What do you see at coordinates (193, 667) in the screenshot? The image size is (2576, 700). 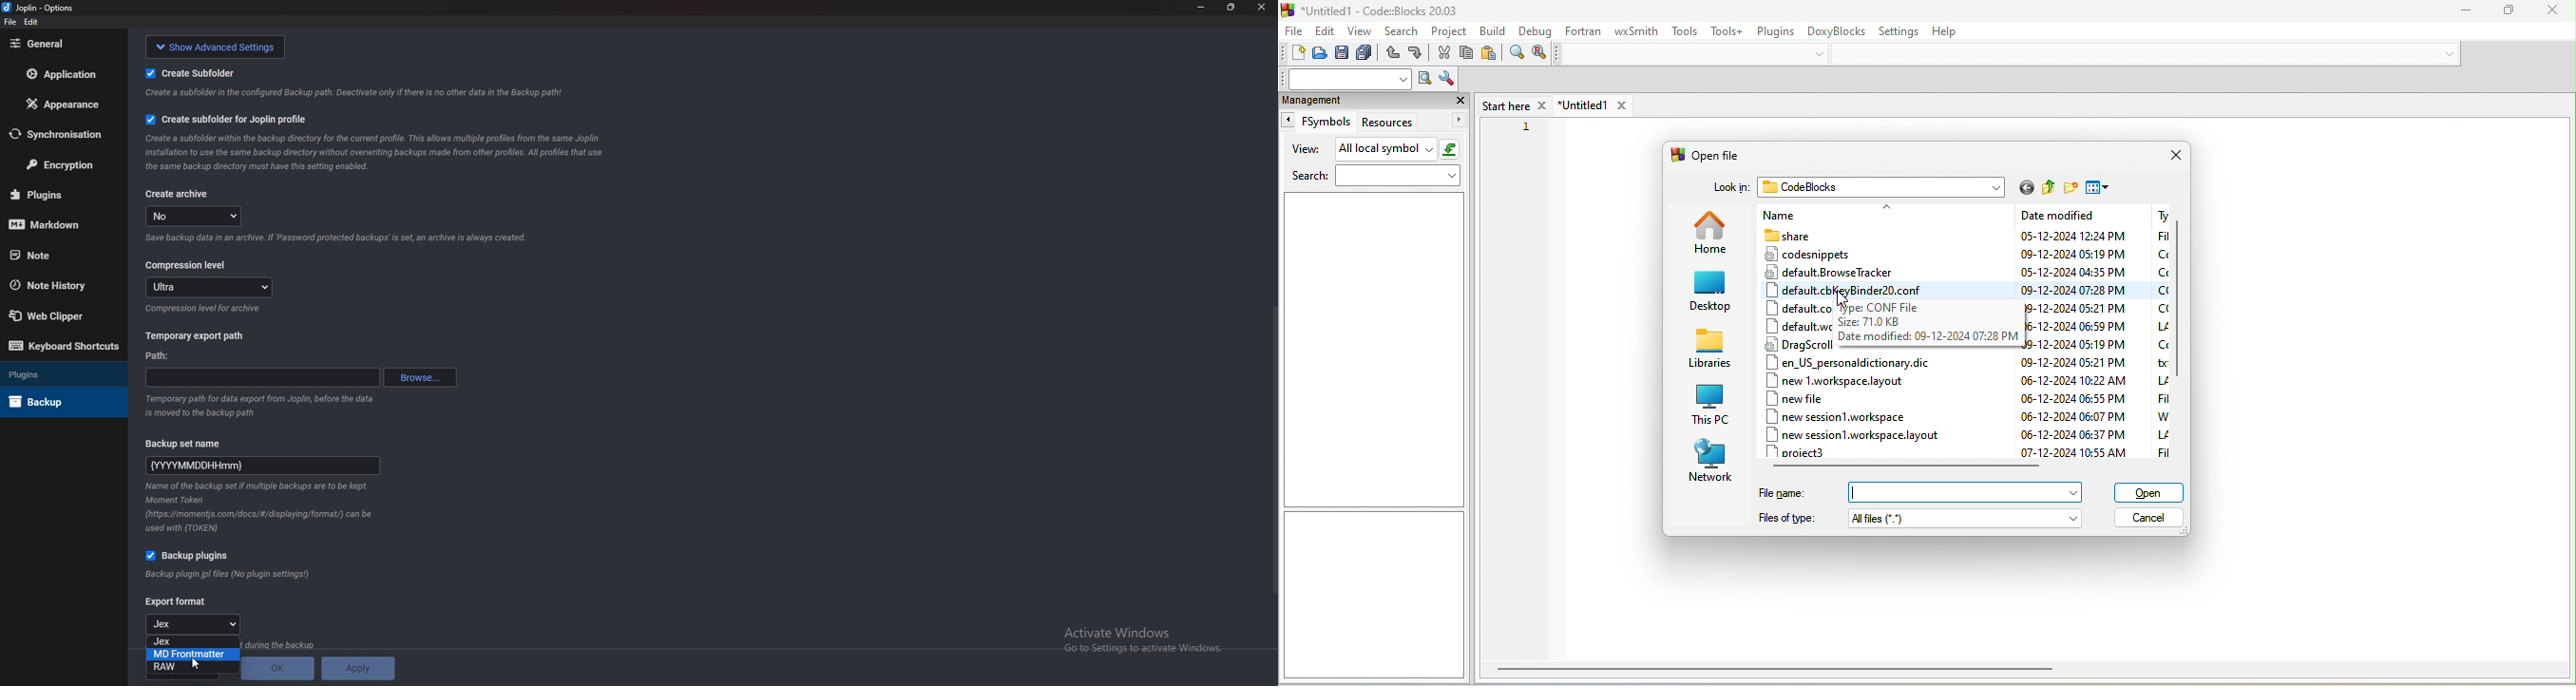 I see `raw` at bounding box center [193, 667].